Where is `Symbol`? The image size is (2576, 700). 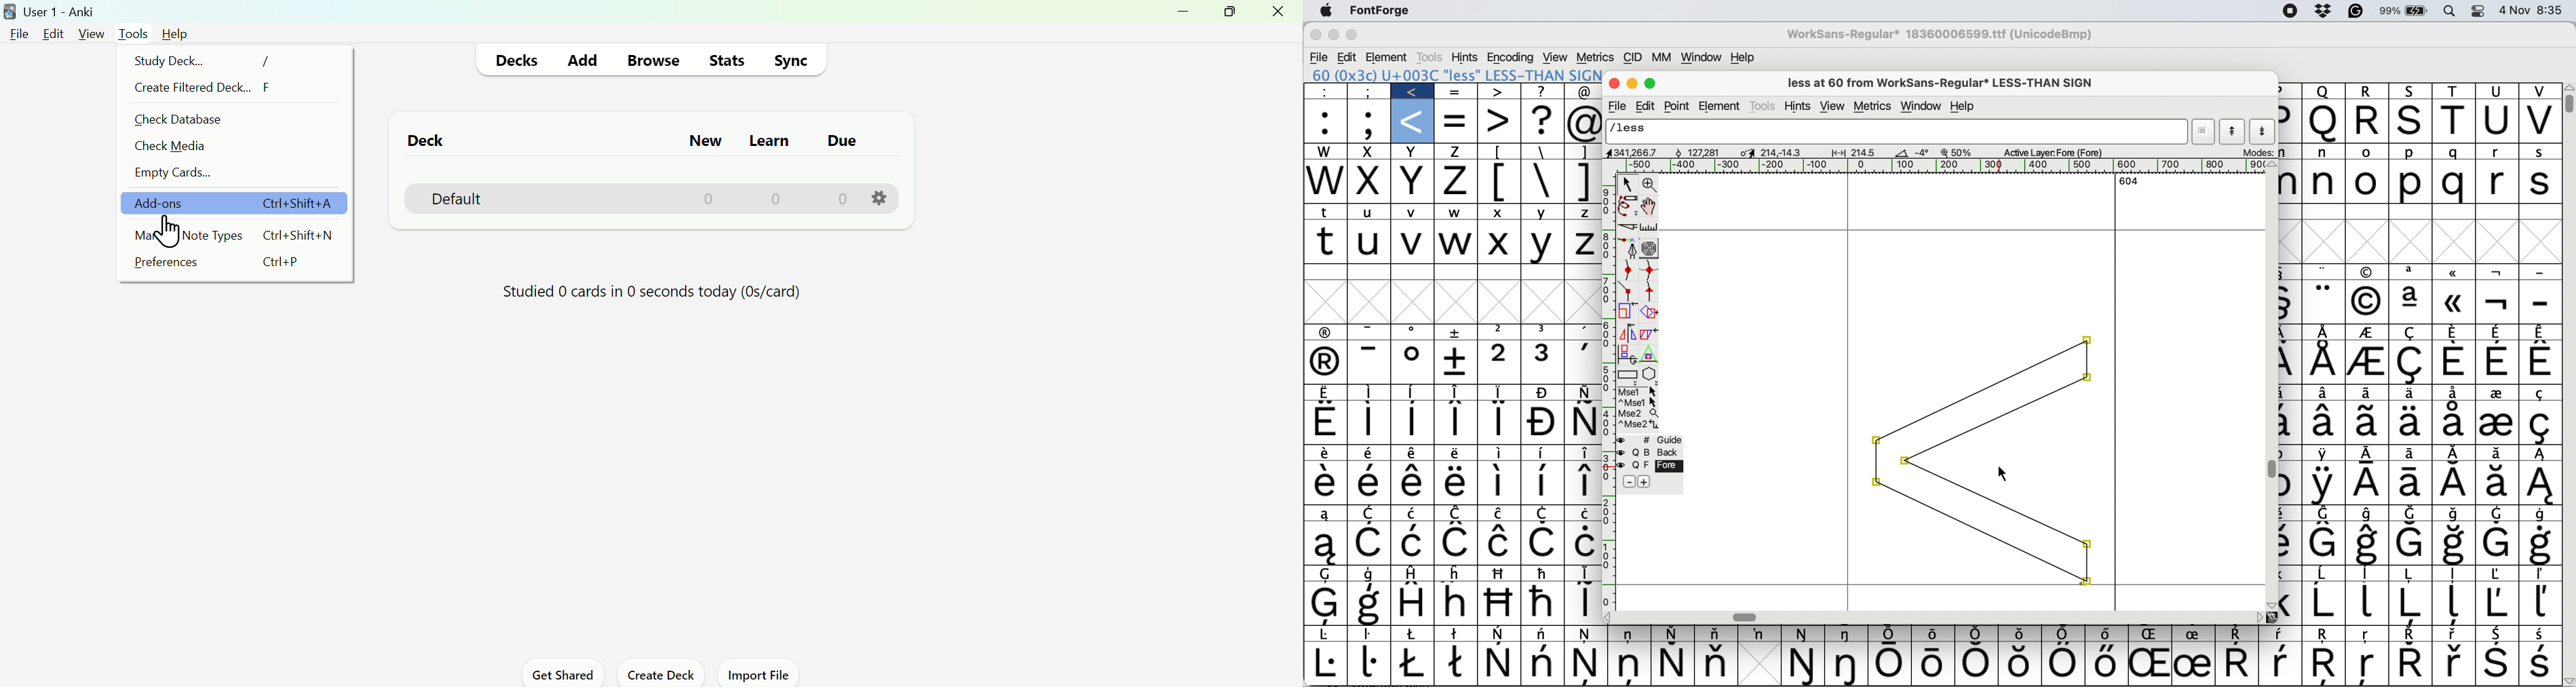
Symbol is located at coordinates (1503, 514).